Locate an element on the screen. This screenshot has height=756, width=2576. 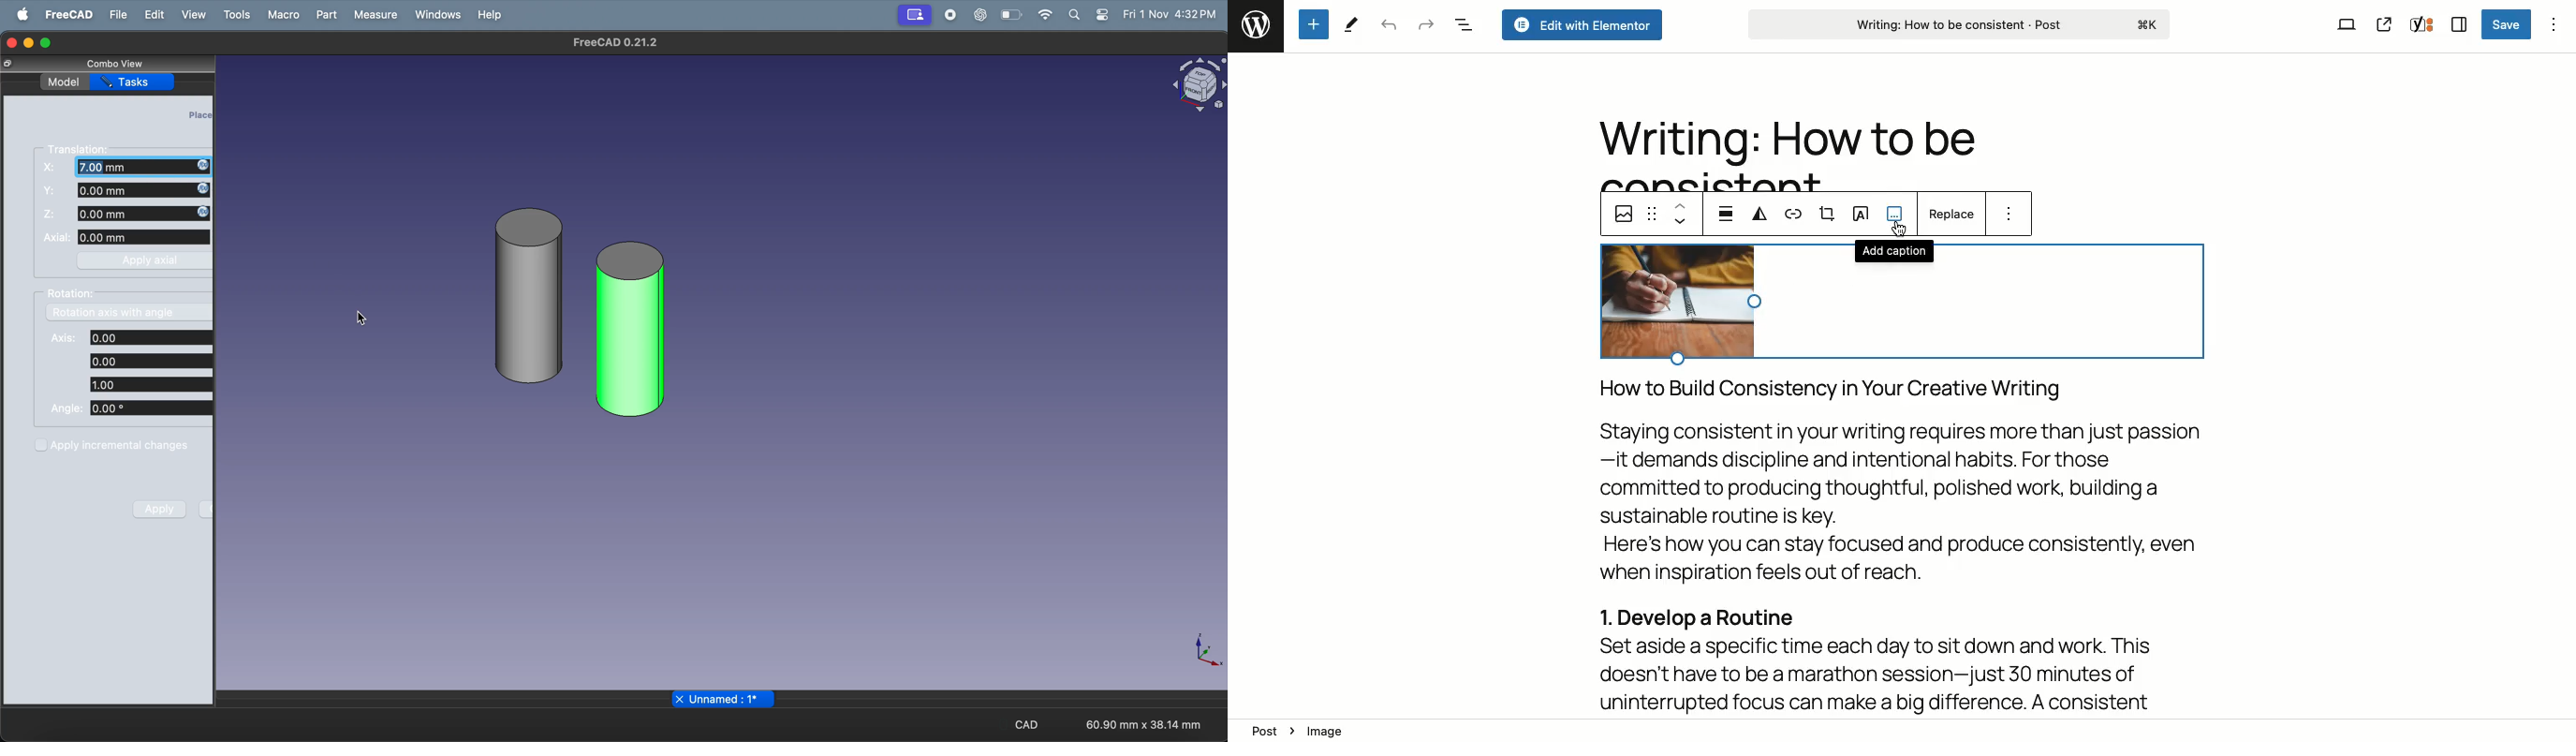
Axial: is located at coordinates (56, 237).